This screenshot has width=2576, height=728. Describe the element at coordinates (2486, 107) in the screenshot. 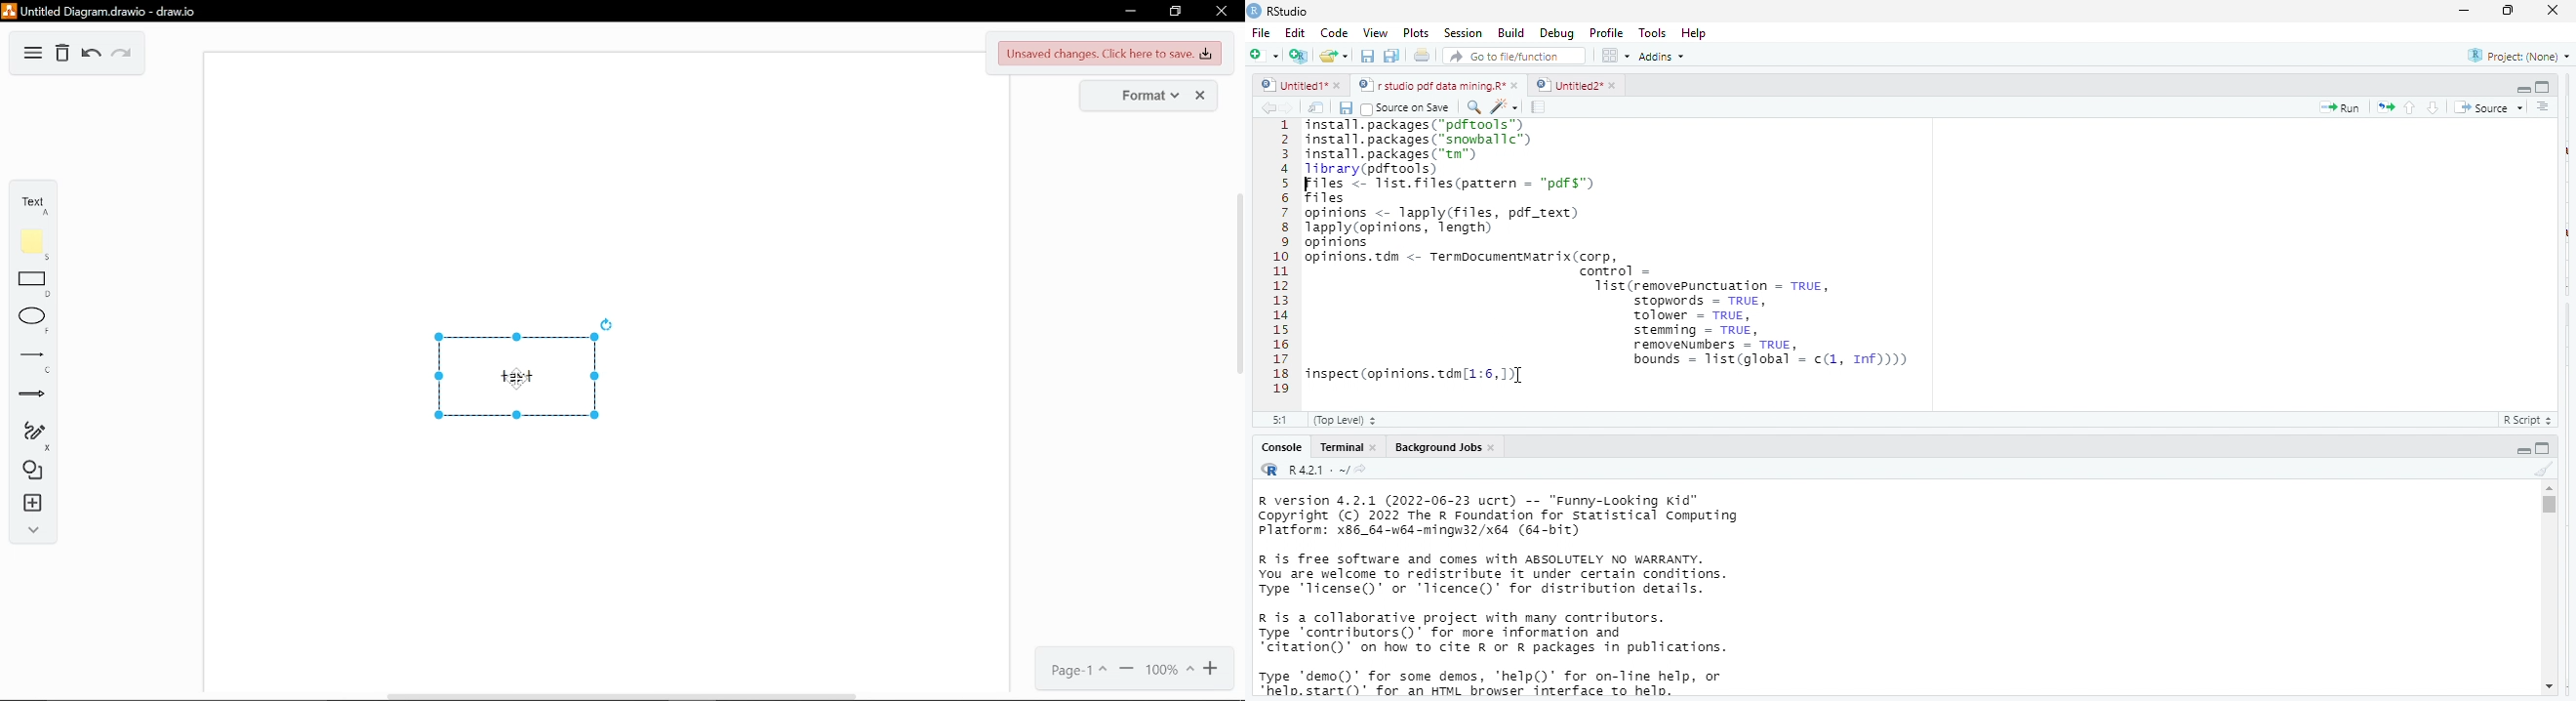

I see `source` at that location.